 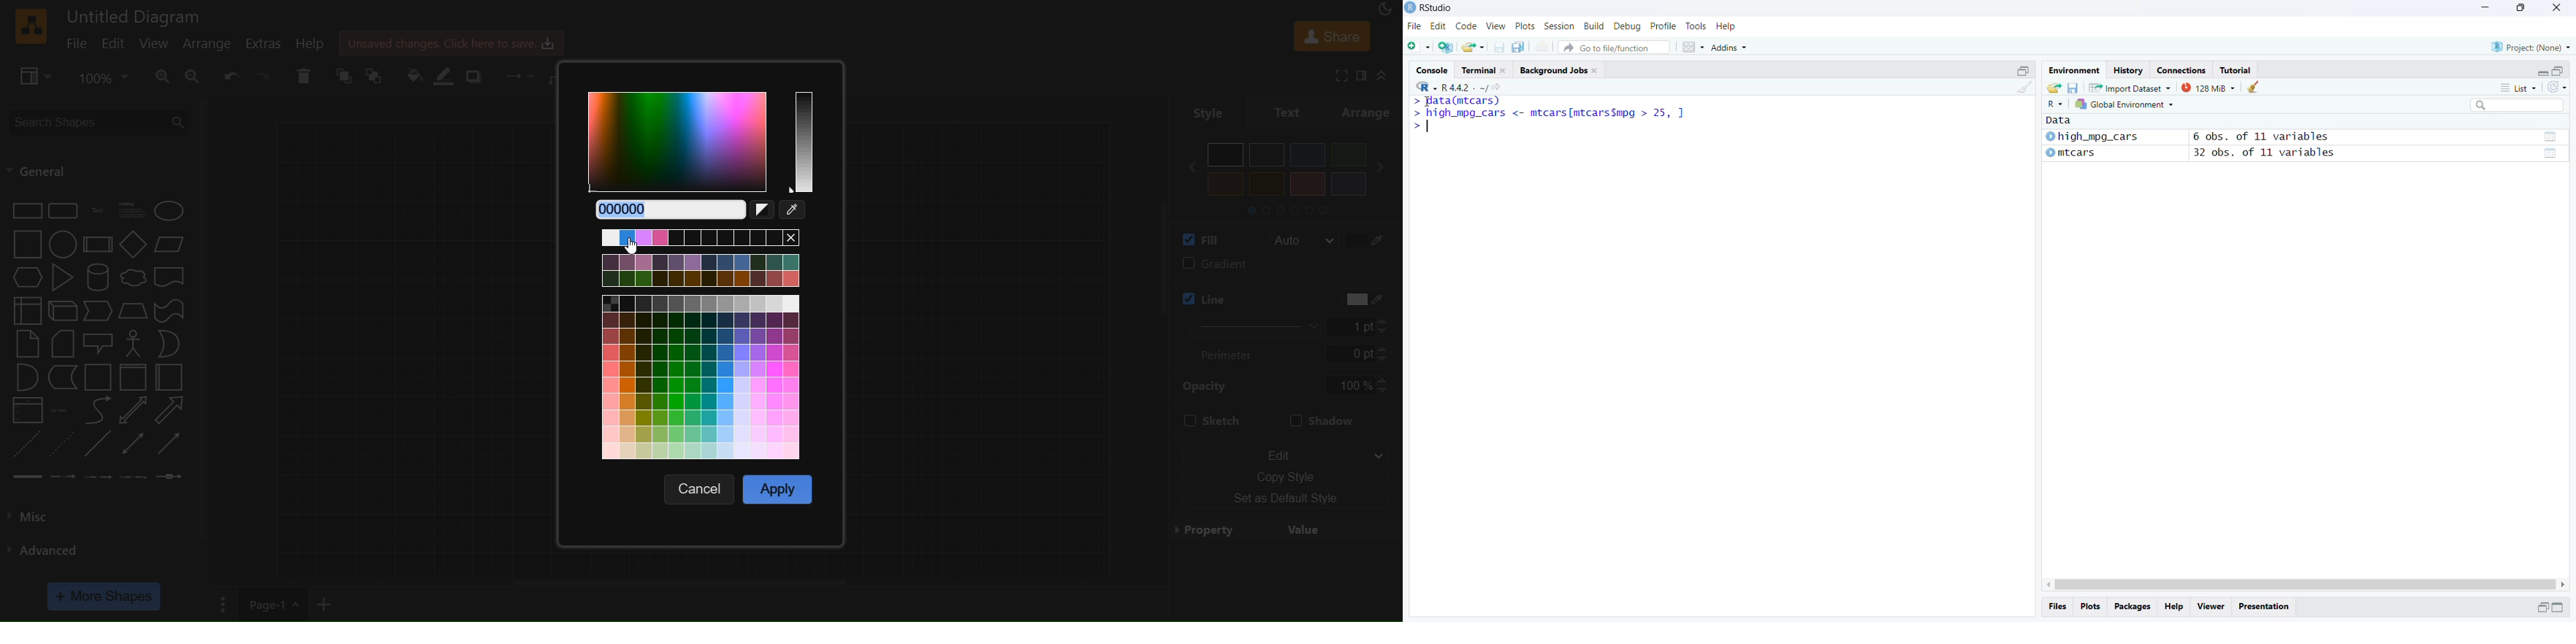 I want to click on yellow color, so click(x=1226, y=184).